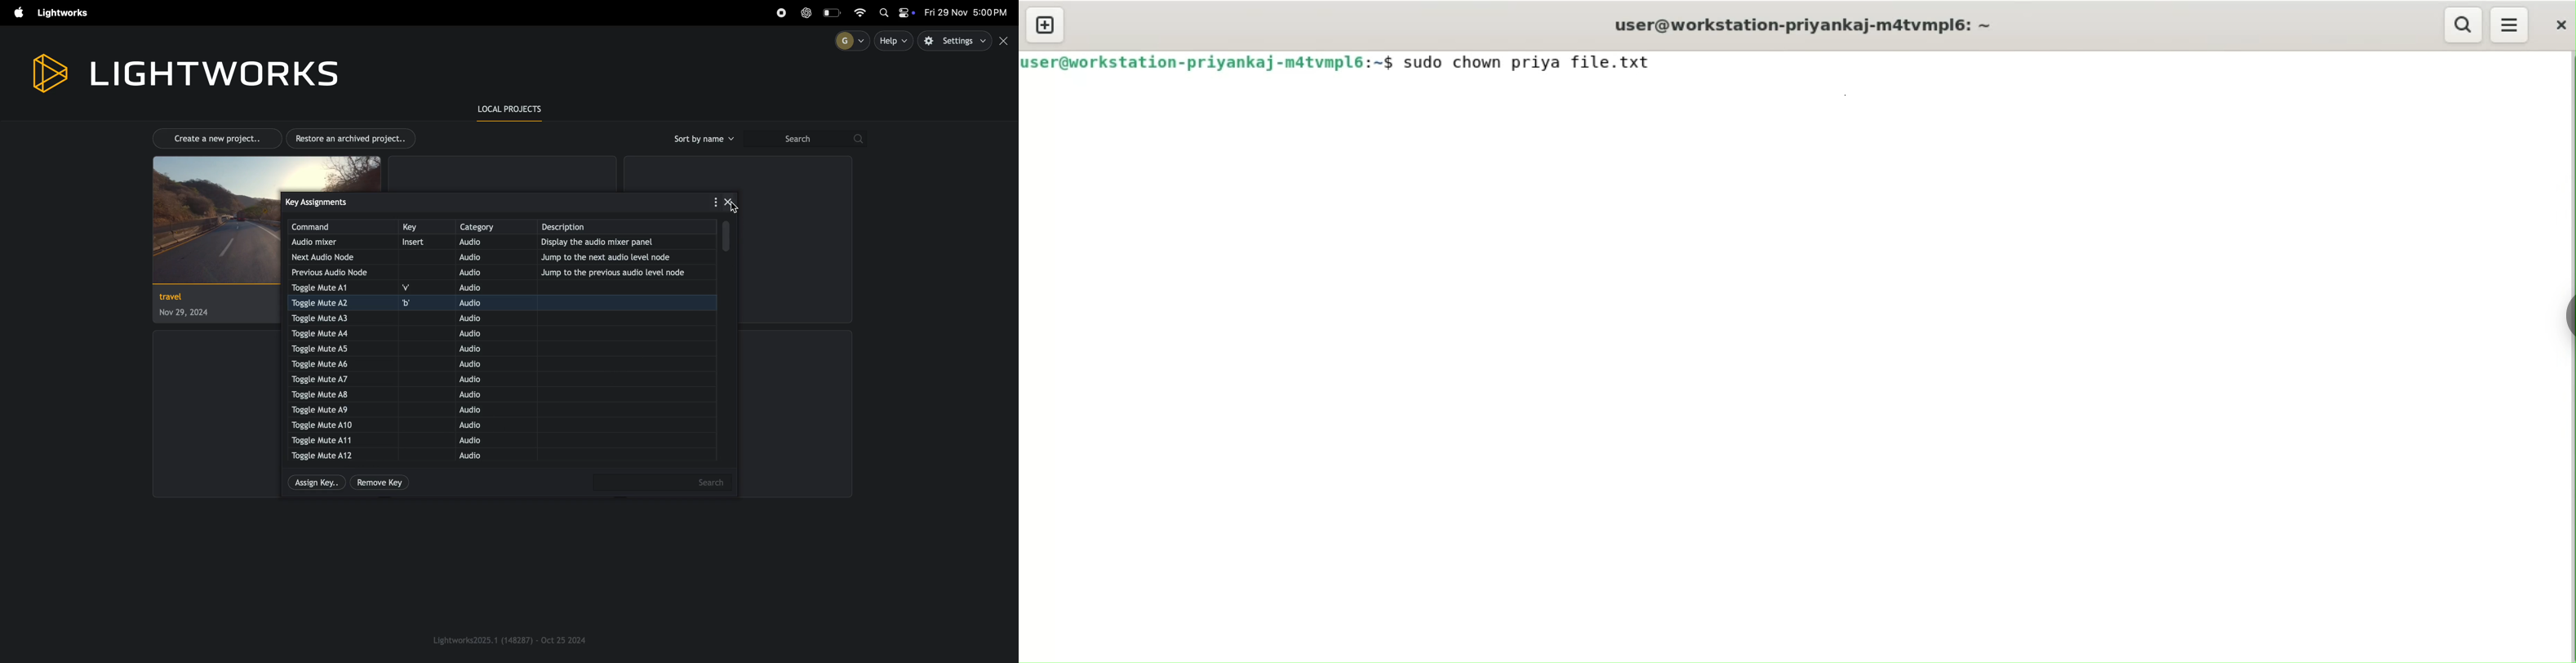 The image size is (2576, 672). I want to click on audio, so click(473, 350).